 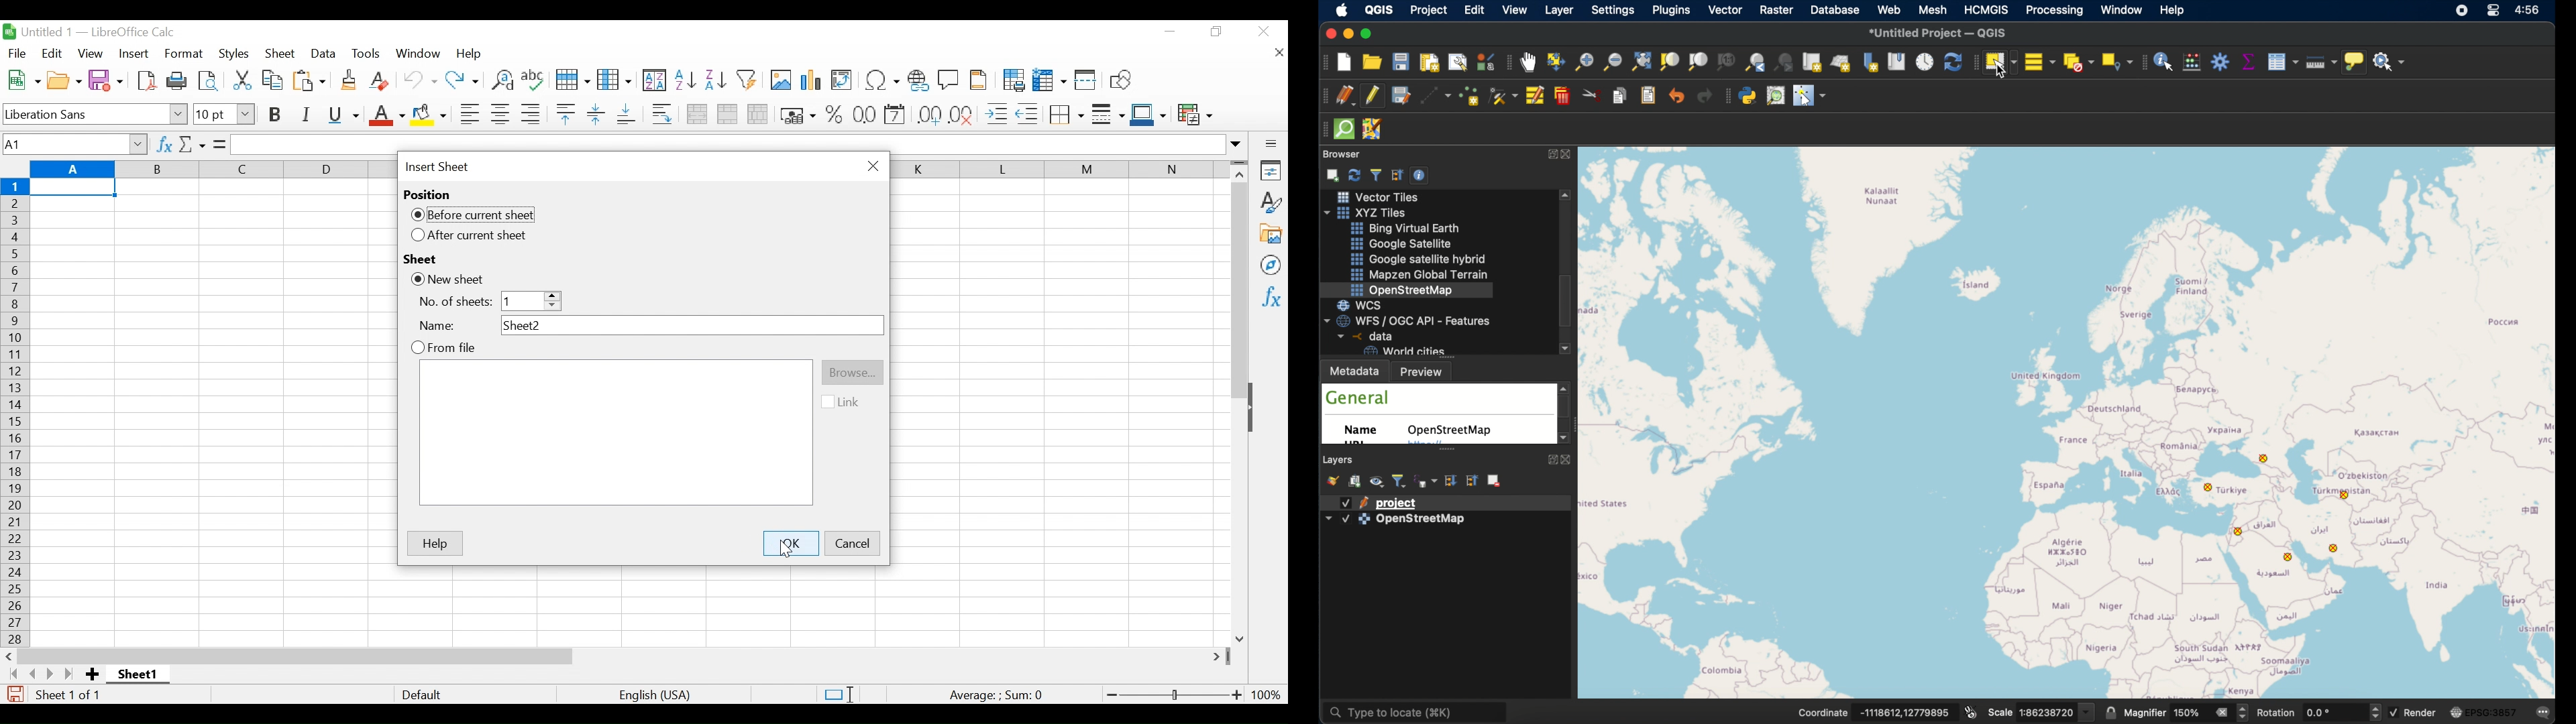 I want to click on Cursor, so click(x=784, y=550).